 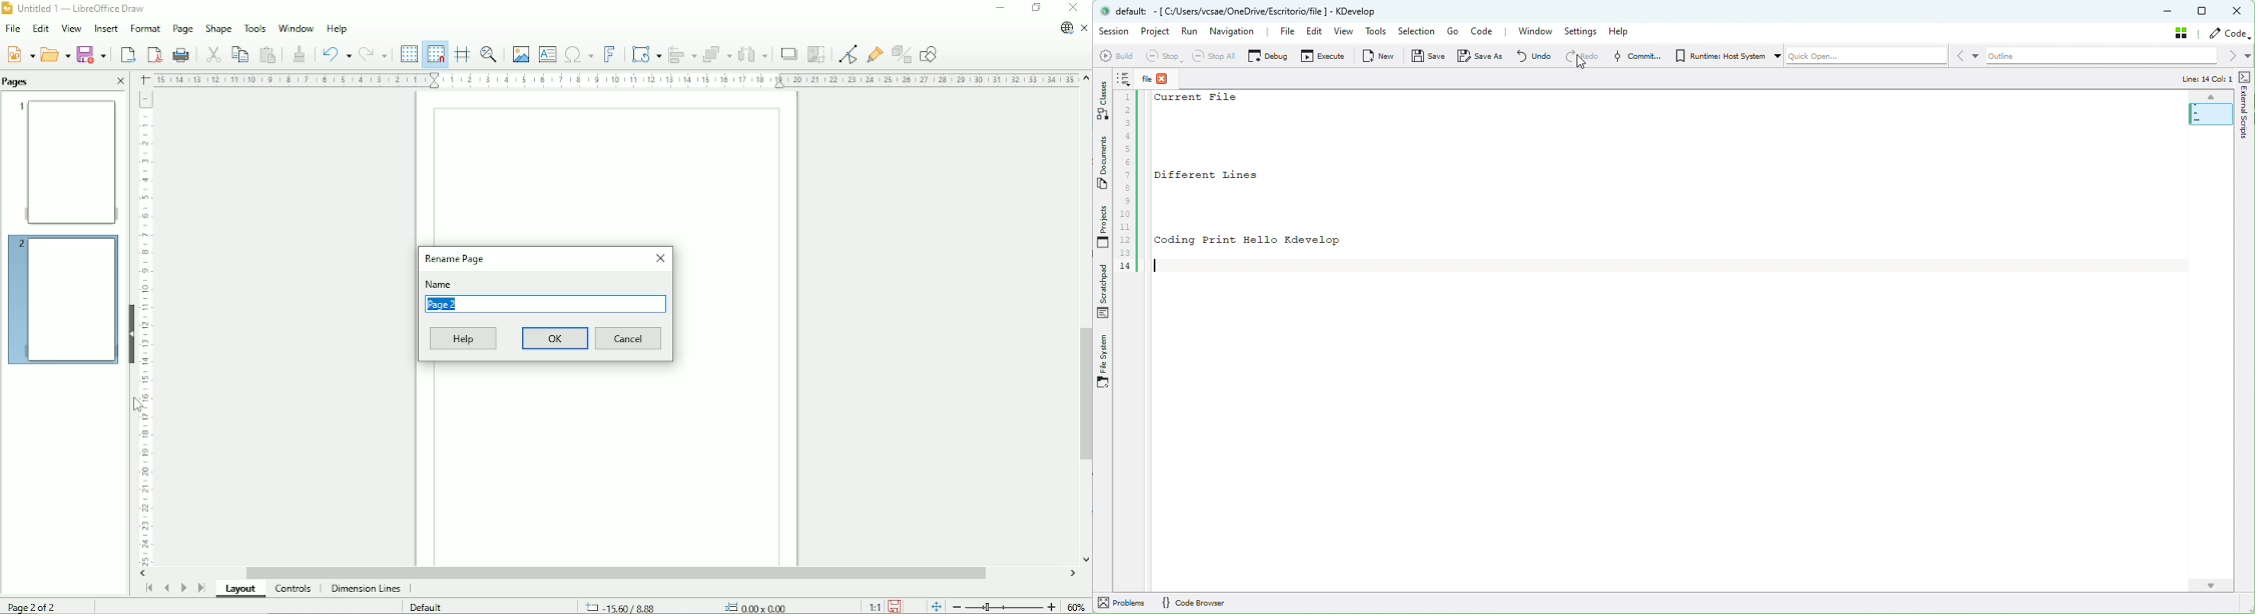 What do you see at coordinates (999, 8) in the screenshot?
I see `Minimize` at bounding box center [999, 8].